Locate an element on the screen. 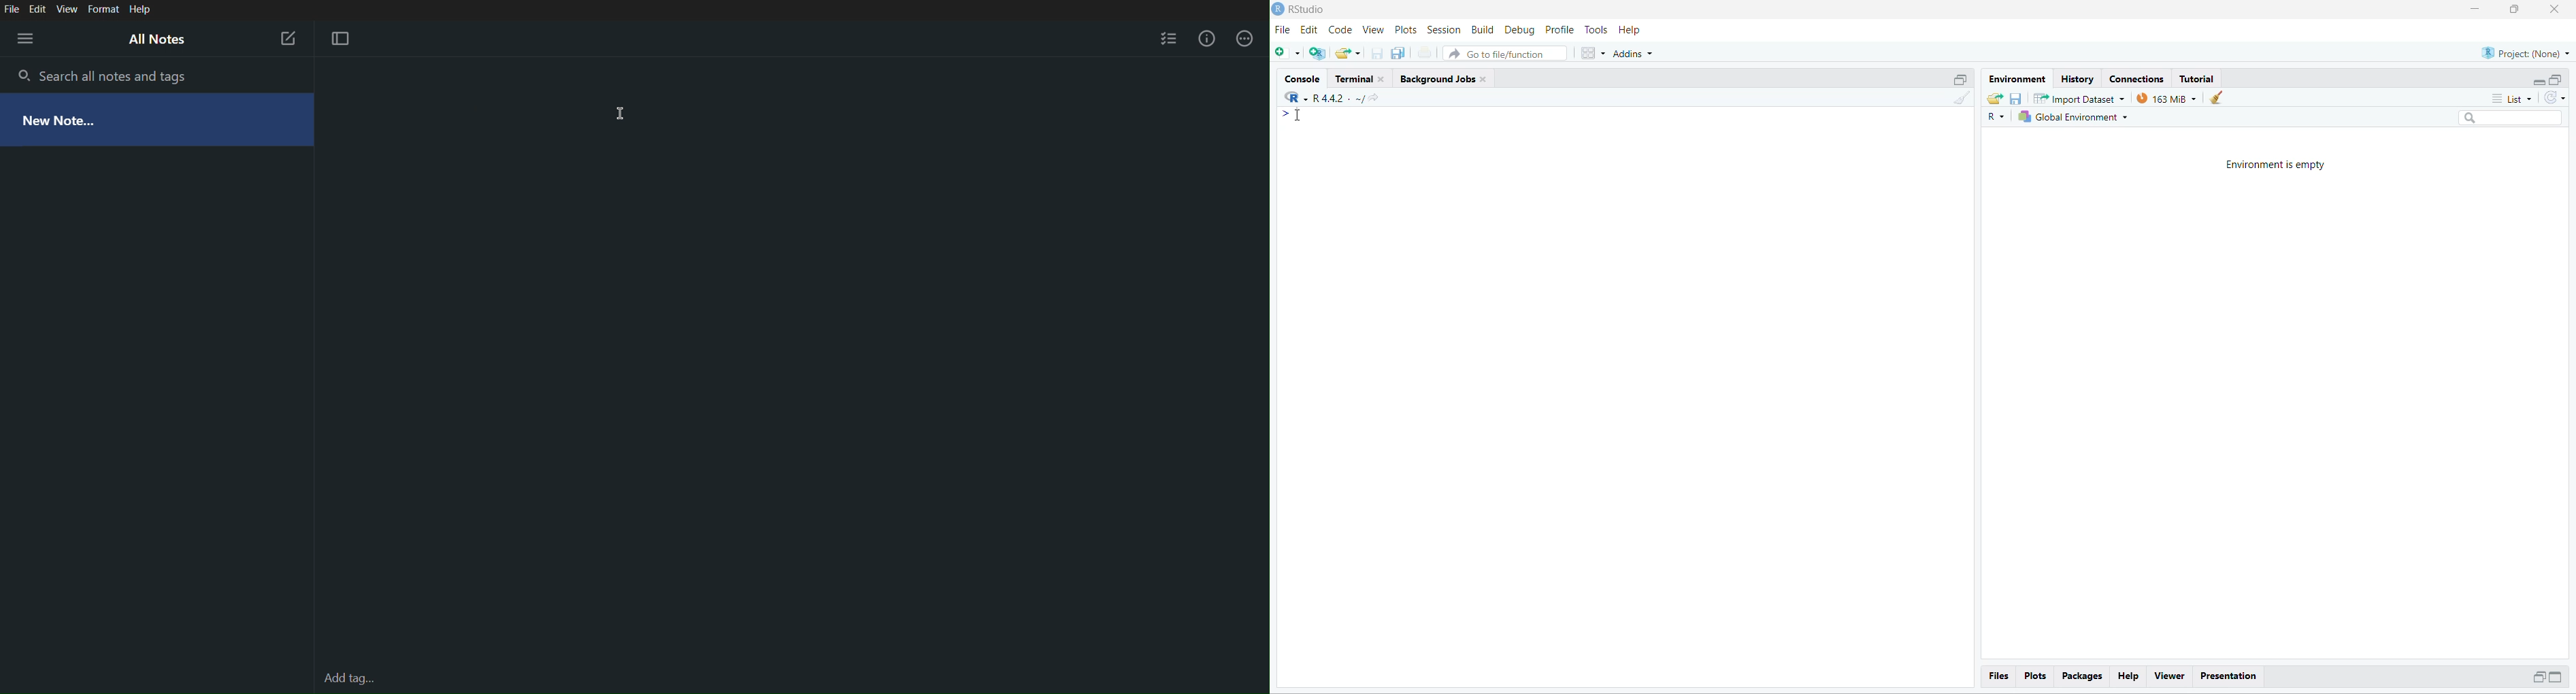 This screenshot has height=700, width=2576. Info is located at coordinates (1211, 38).